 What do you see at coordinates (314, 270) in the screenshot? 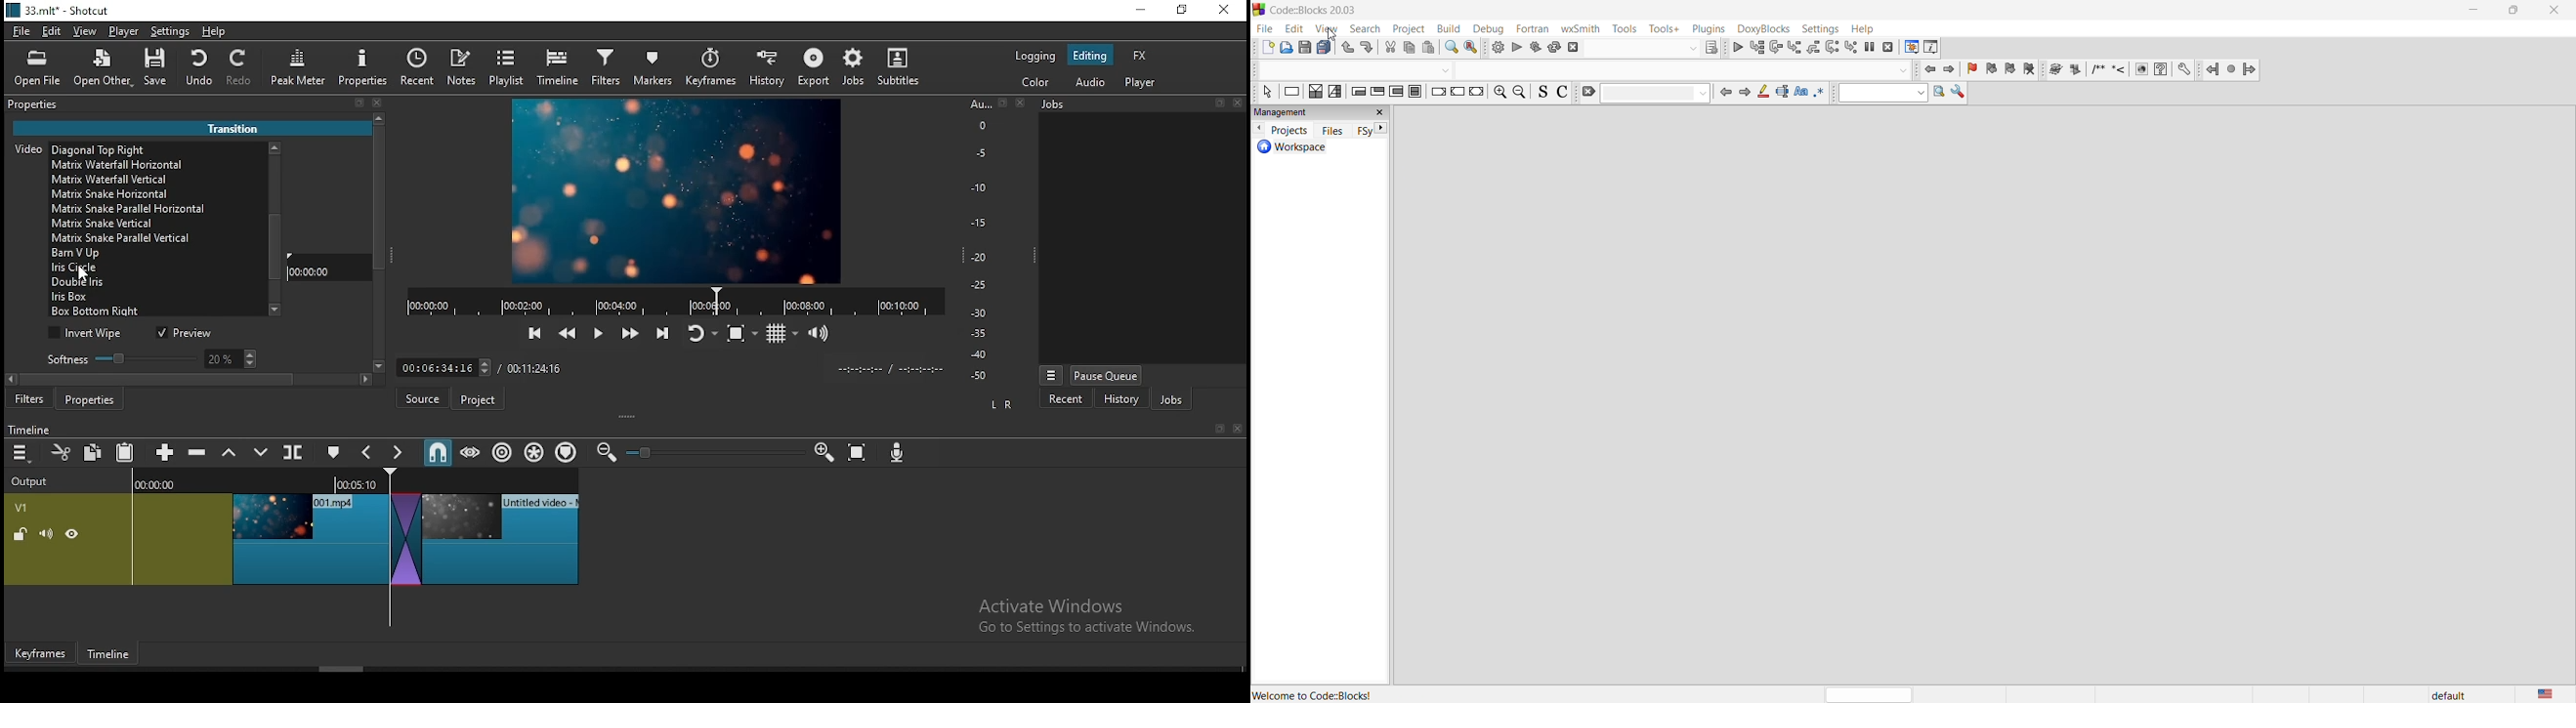
I see `00:00:00` at bounding box center [314, 270].